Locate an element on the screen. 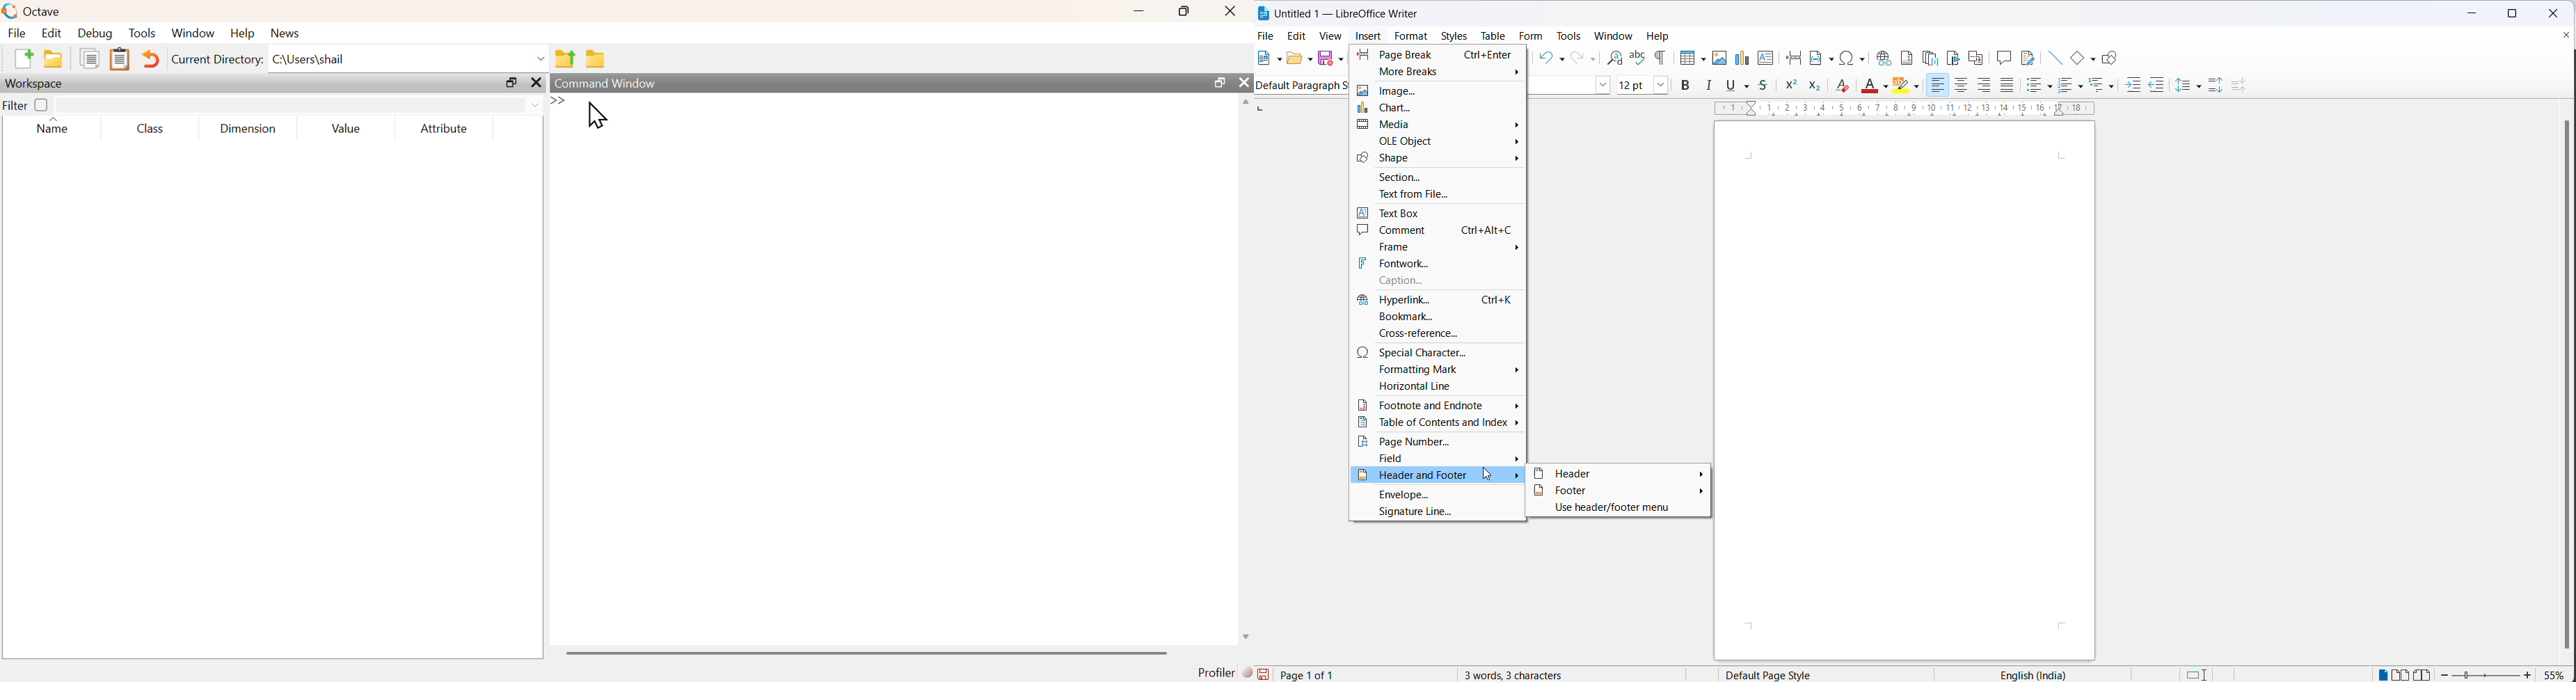  new script is located at coordinates (22, 57).